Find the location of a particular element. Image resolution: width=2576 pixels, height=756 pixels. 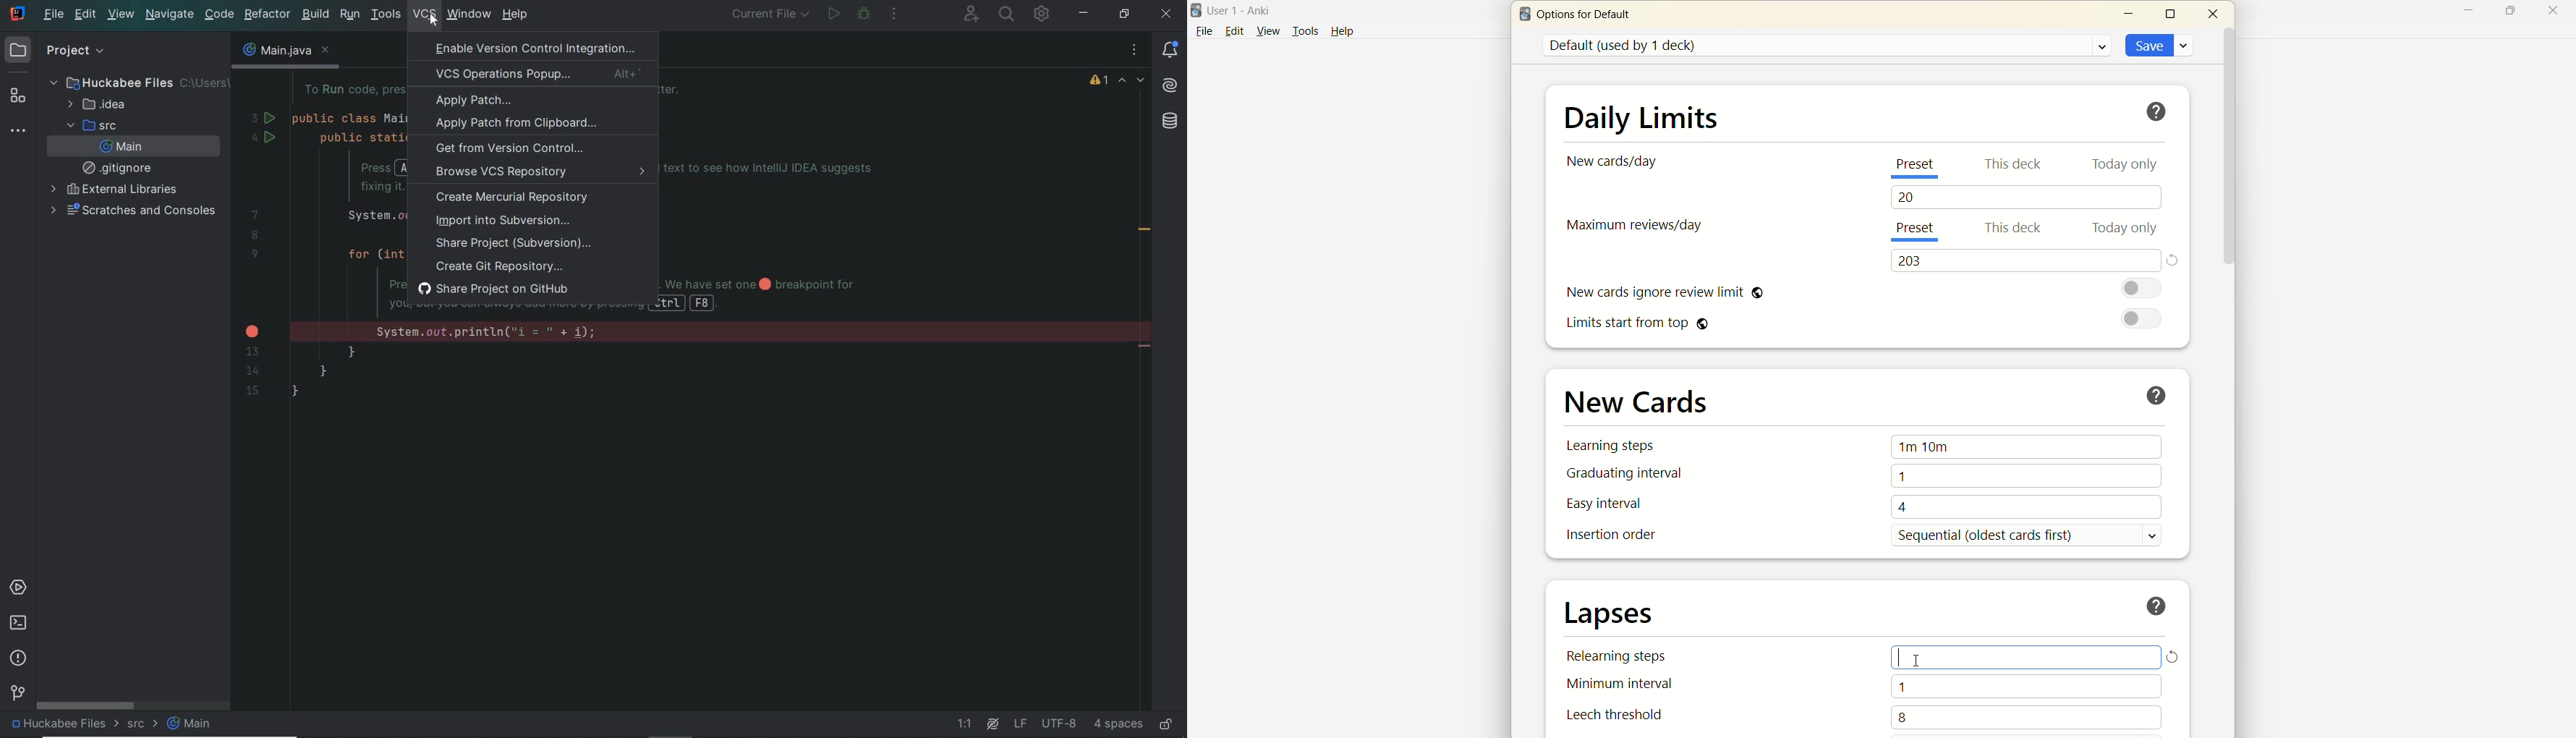

line separator is located at coordinates (1021, 725).